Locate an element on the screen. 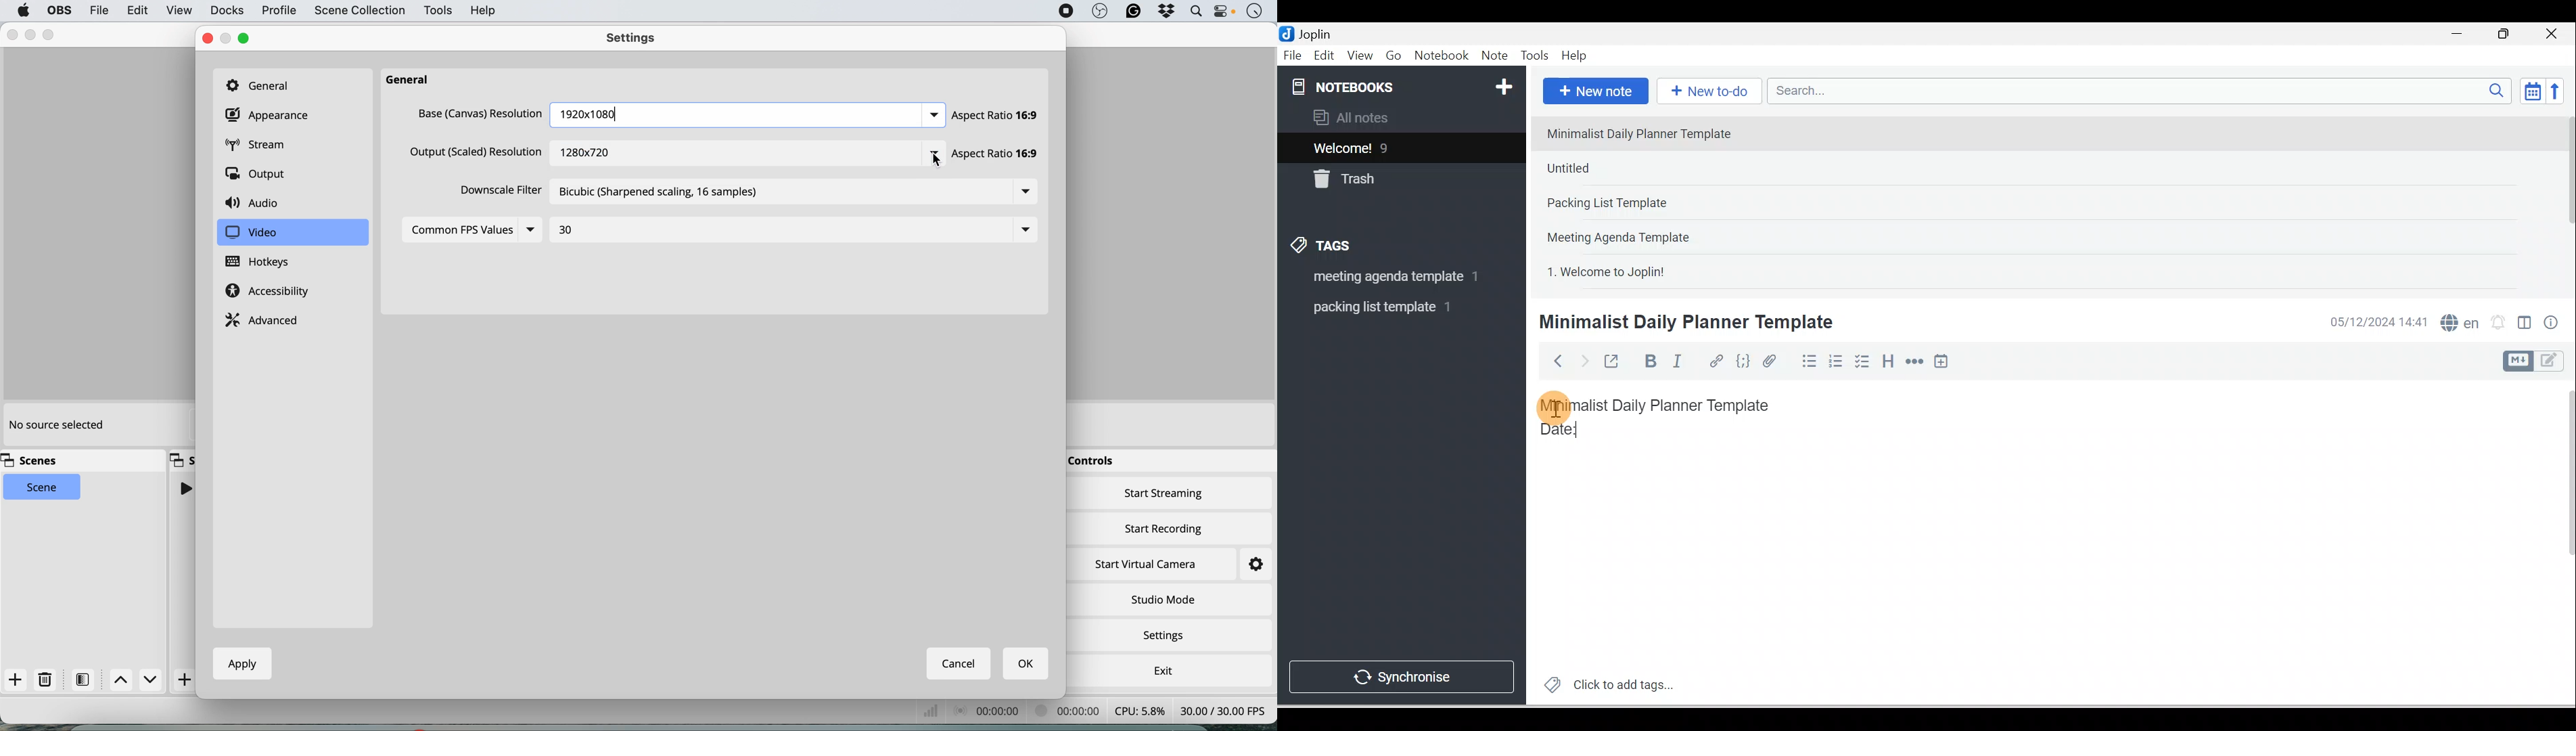 This screenshot has height=756, width=2576. 2080X1800 is located at coordinates (591, 112).